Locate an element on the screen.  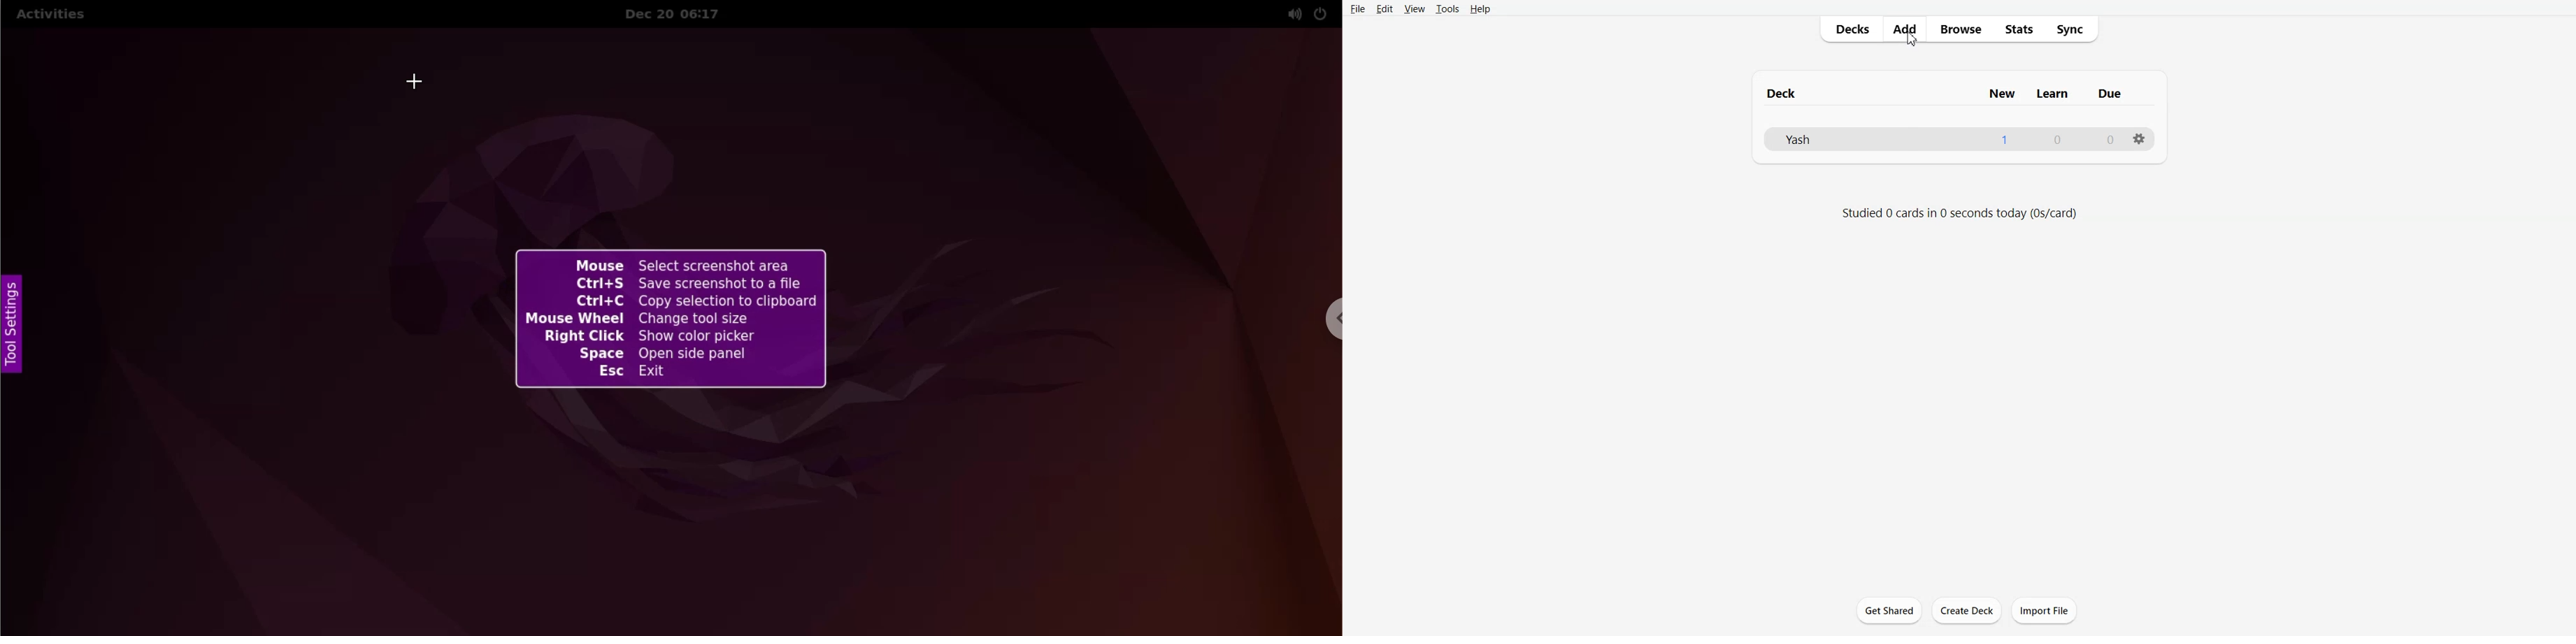
Get Shared is located at coordinates (1890, 609).